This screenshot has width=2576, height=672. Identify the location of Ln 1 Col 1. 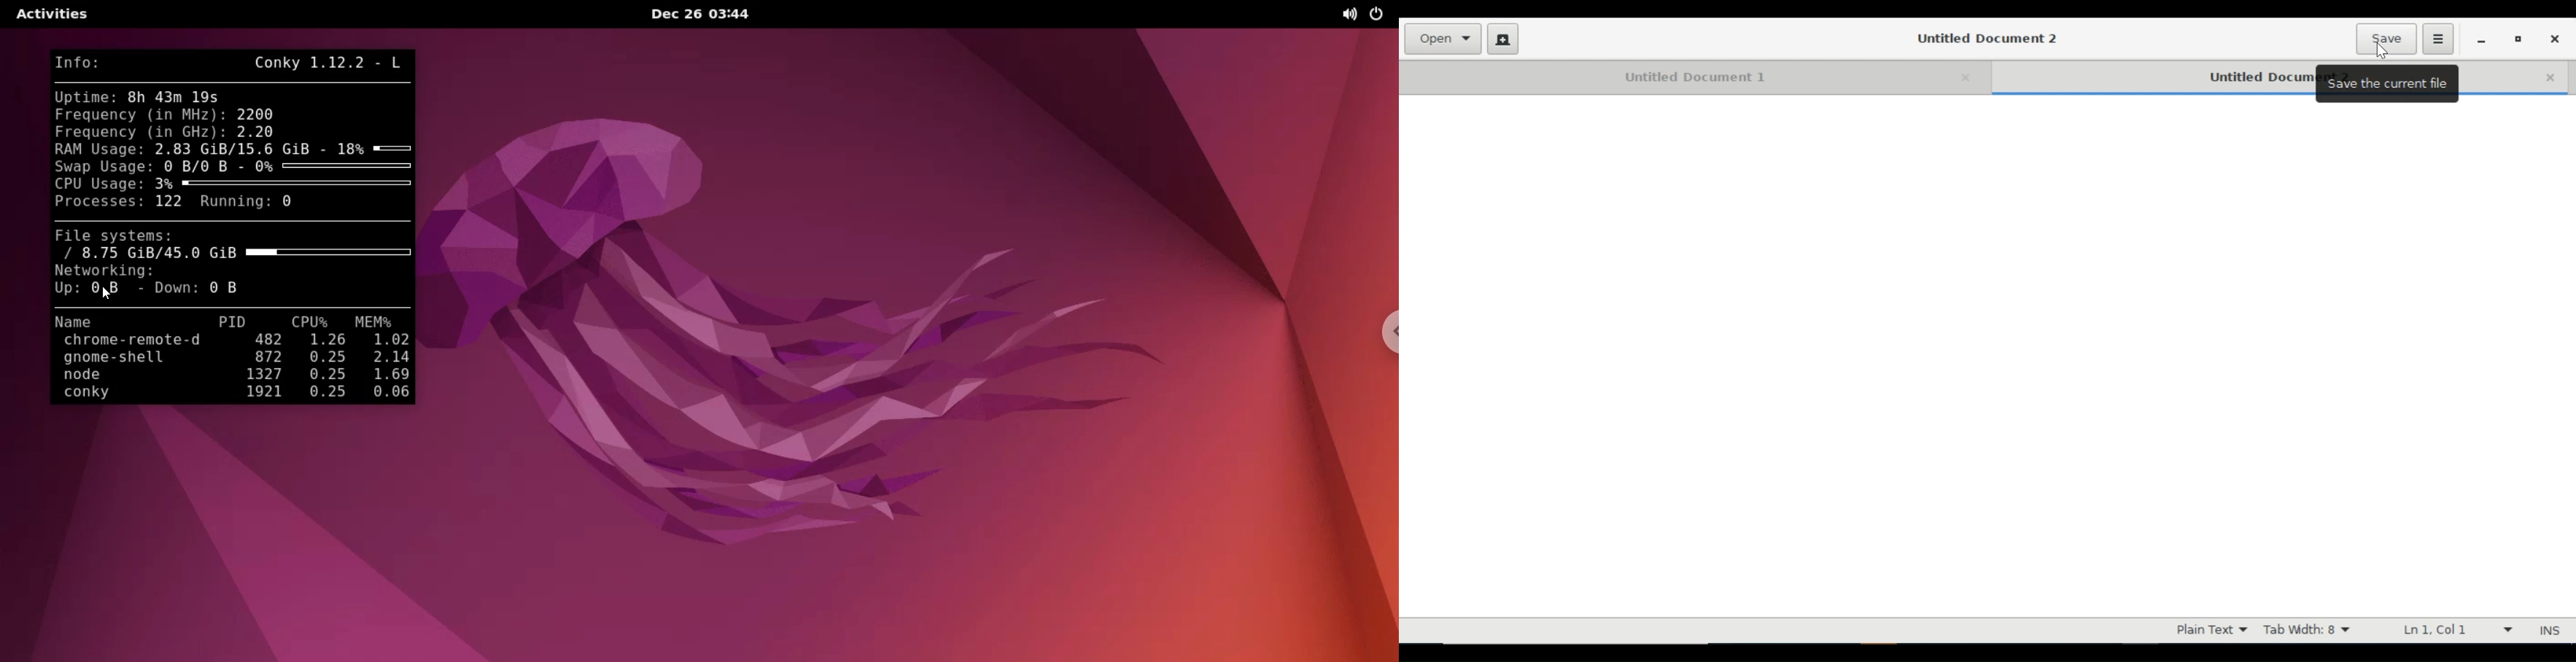
(2453, 630).